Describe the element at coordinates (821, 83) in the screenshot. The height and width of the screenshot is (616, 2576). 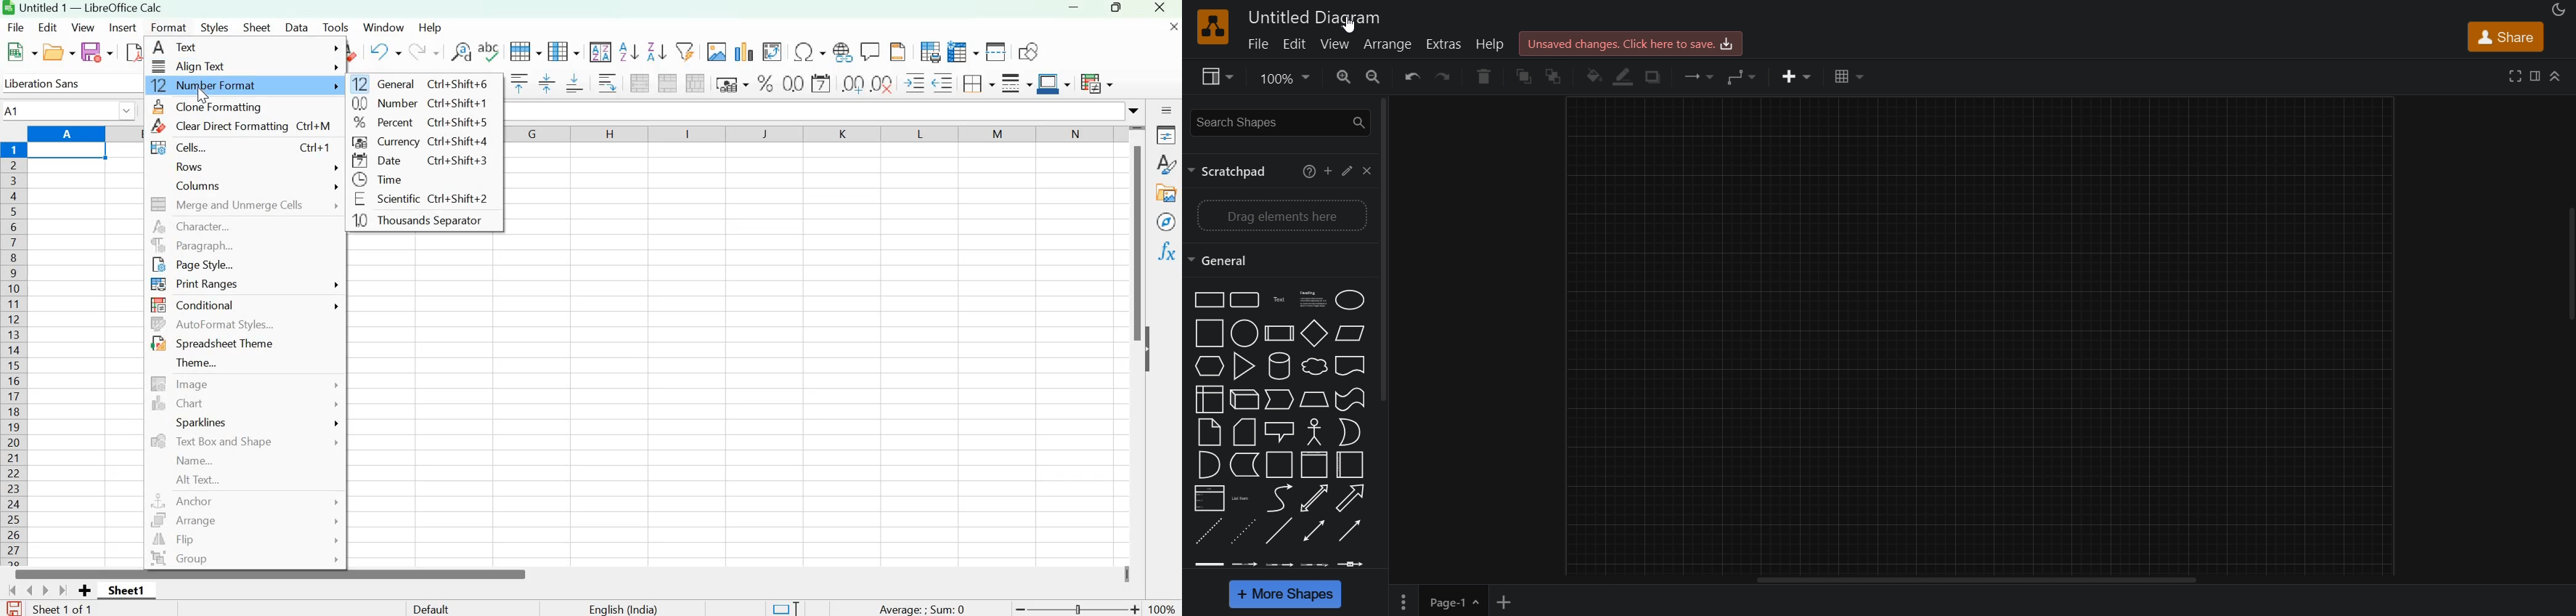
I see `Format as date` at that location.